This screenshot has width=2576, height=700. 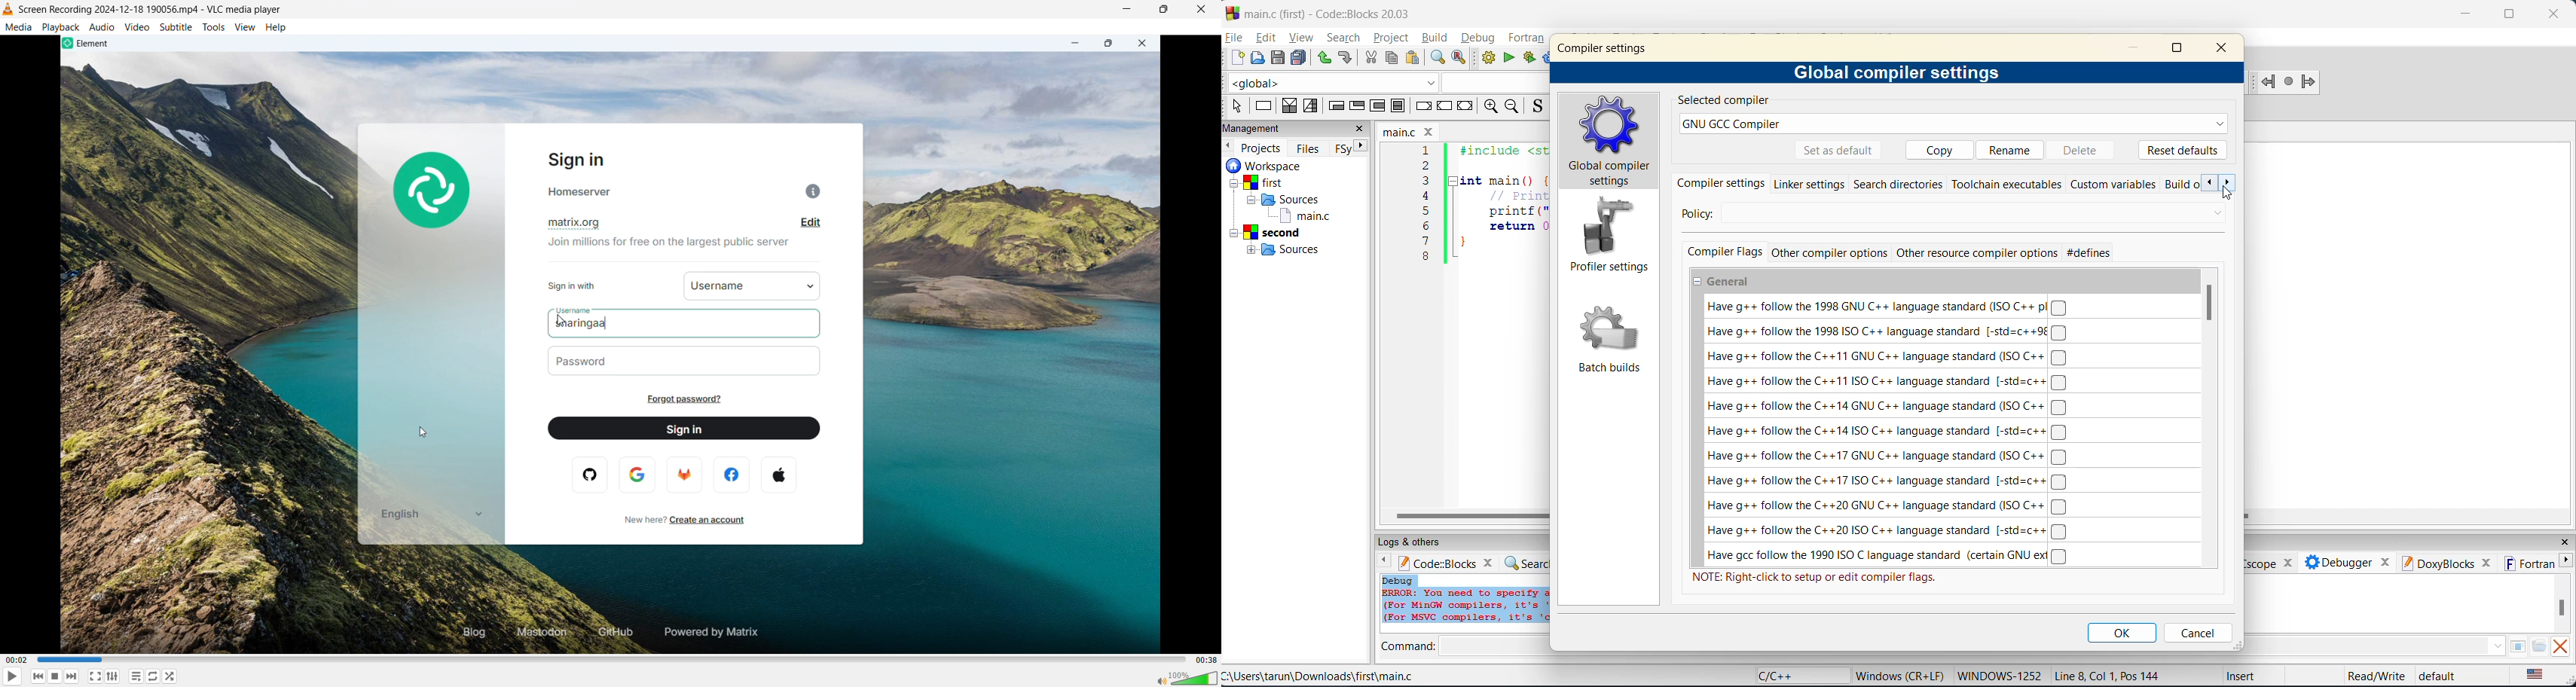 I want to click on play, so click(x=13, y=677).